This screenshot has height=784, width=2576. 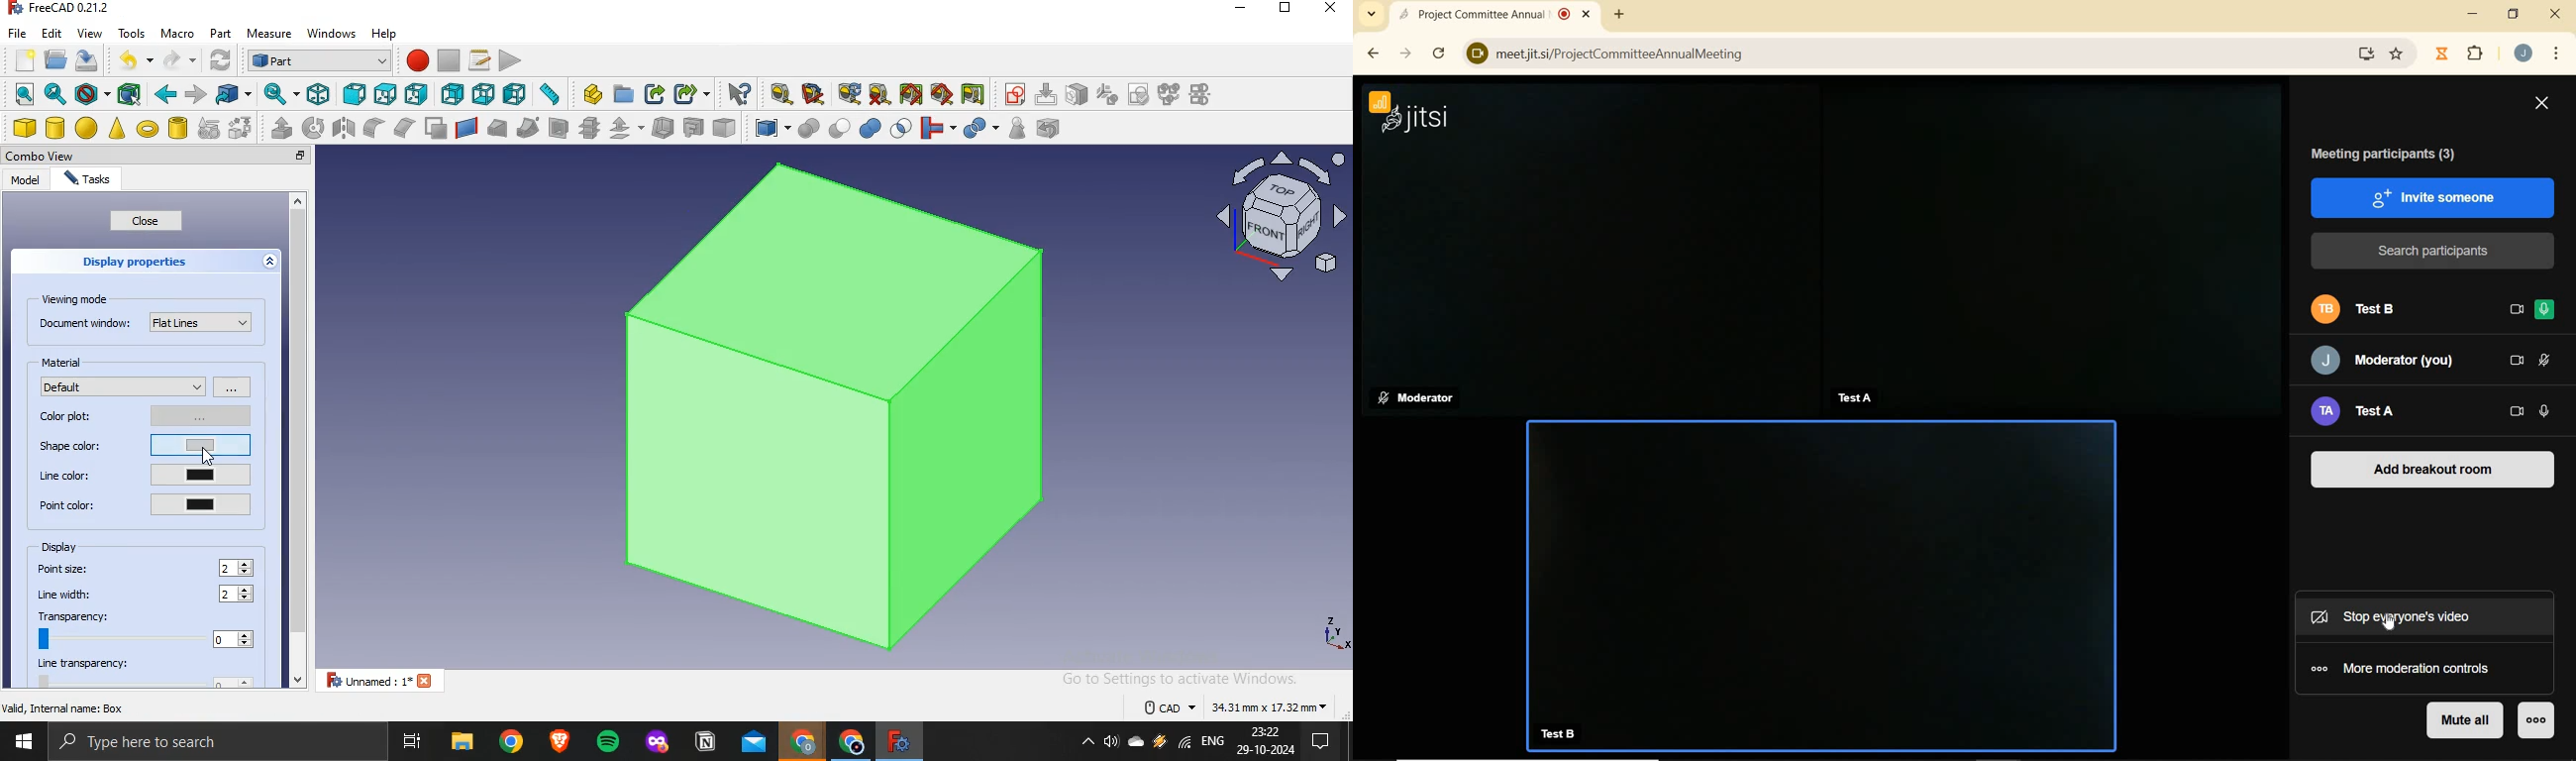 I want to click on freecad, so click(x=896, y=741).